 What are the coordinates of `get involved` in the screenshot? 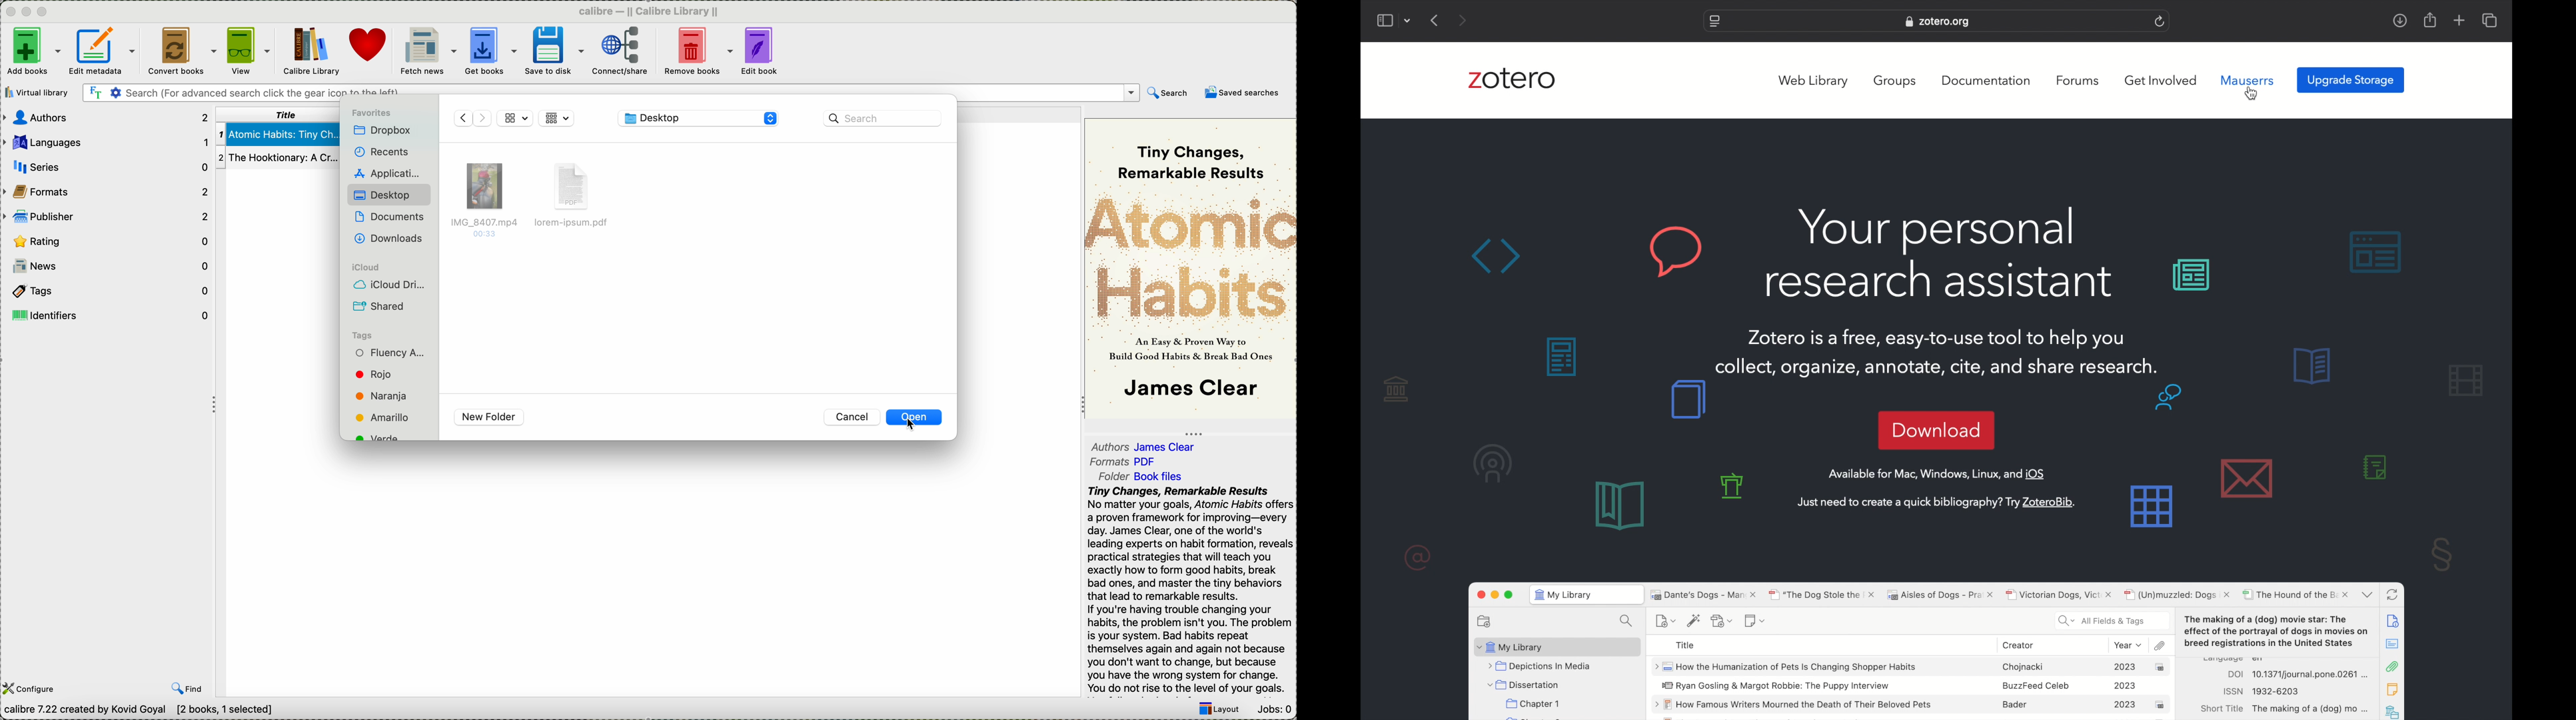 It's located at (2162, 81).